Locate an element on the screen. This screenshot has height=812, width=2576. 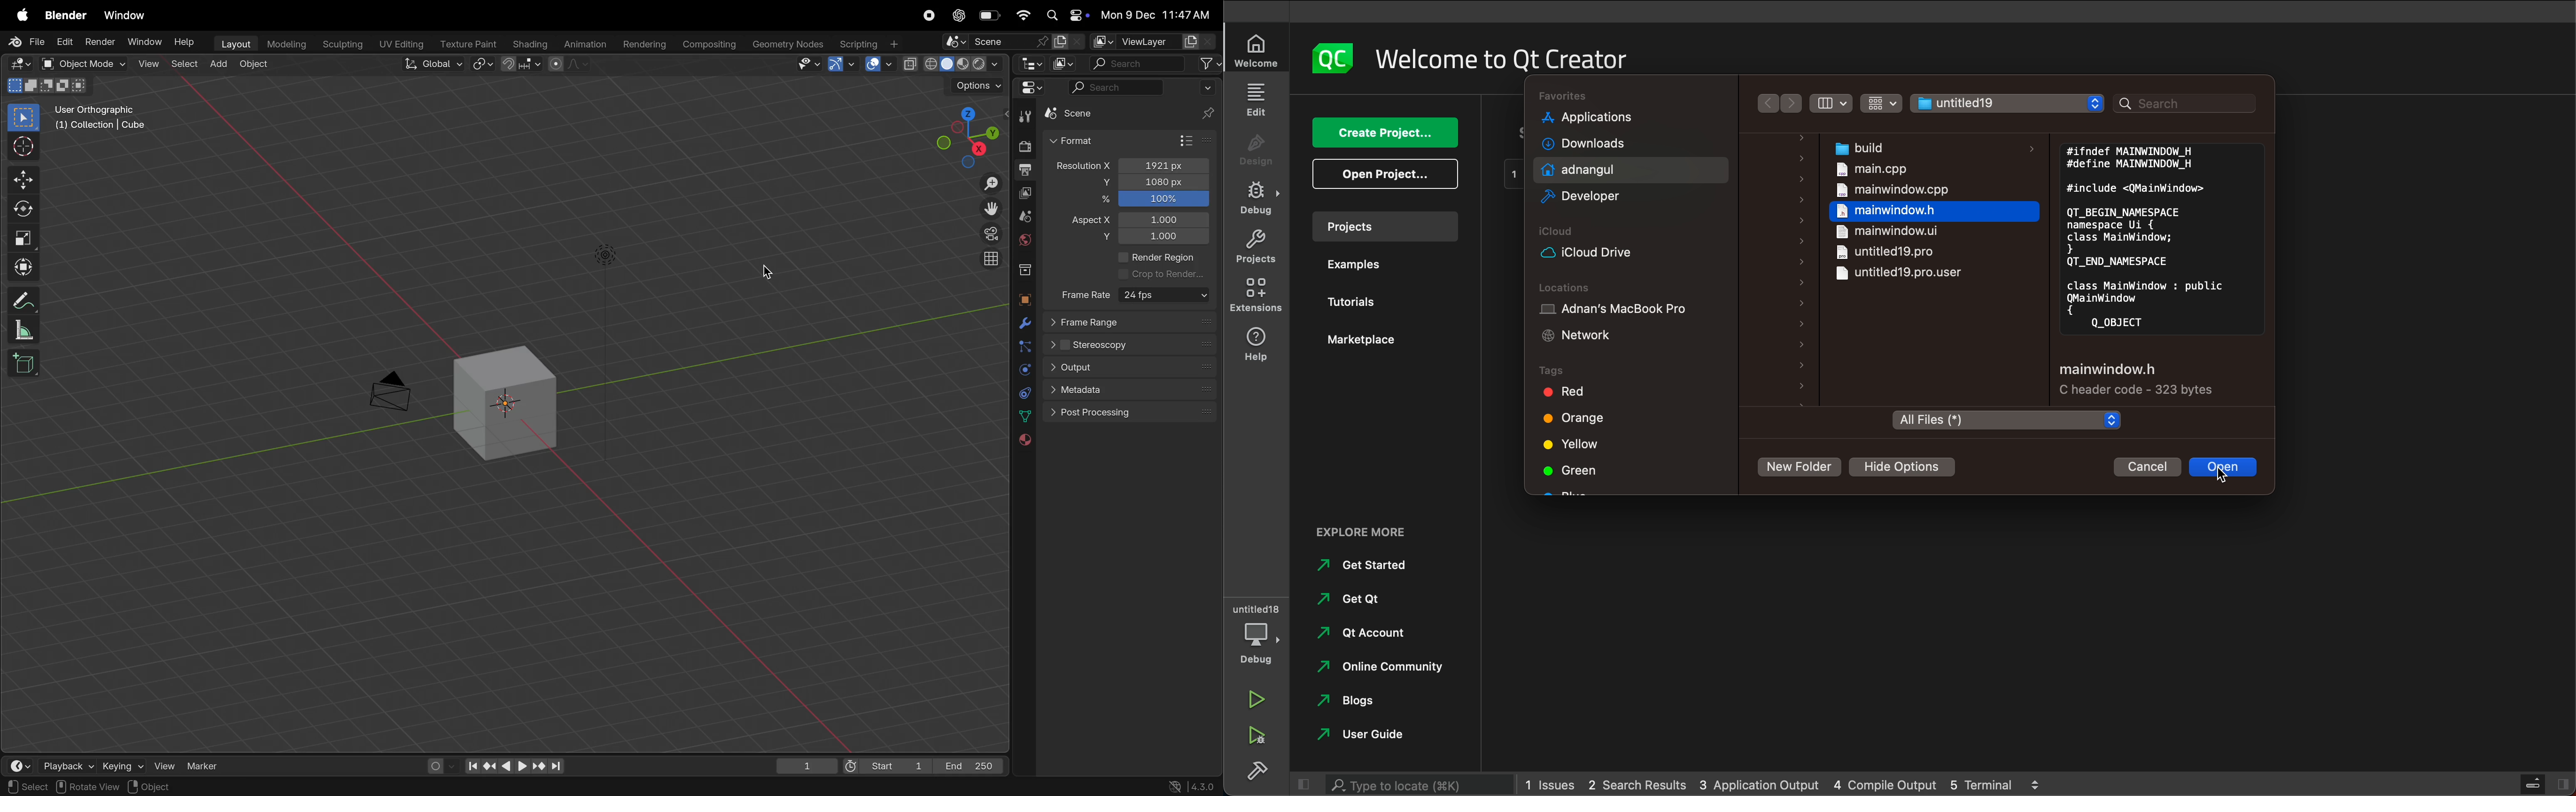
crop render is located at coordinates (1162, 275).